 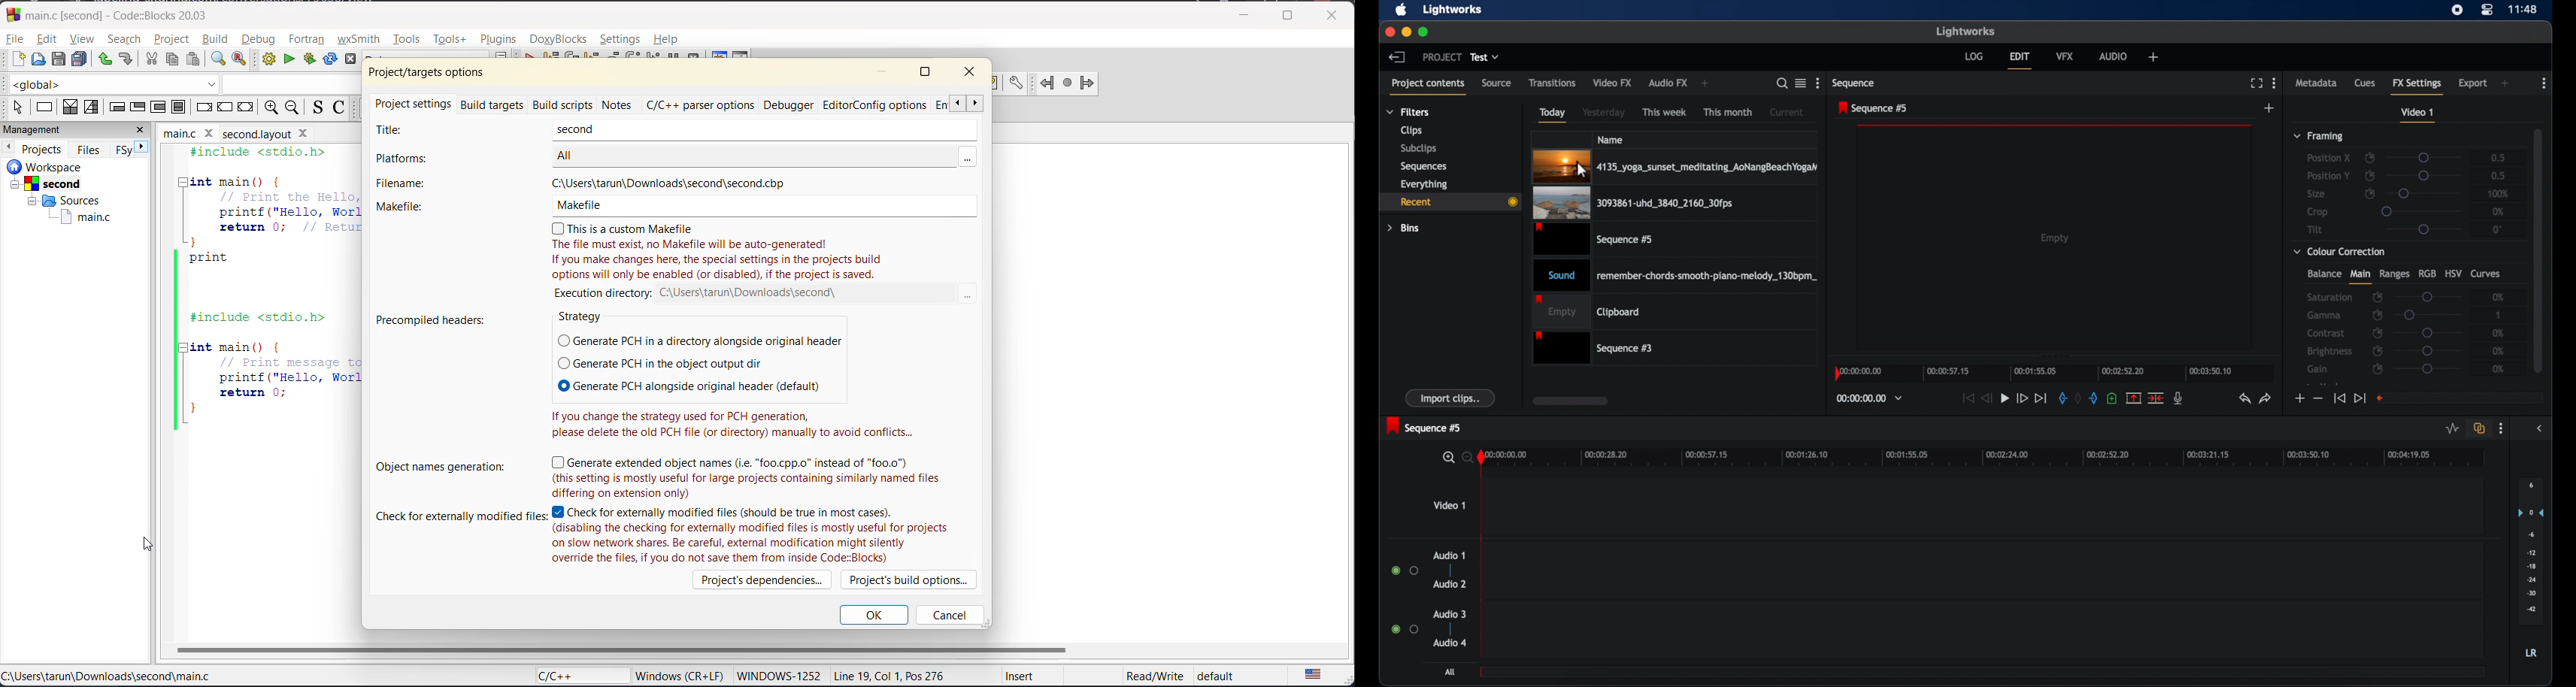 I want to click on fast forward, so click(x=2022, y=398).